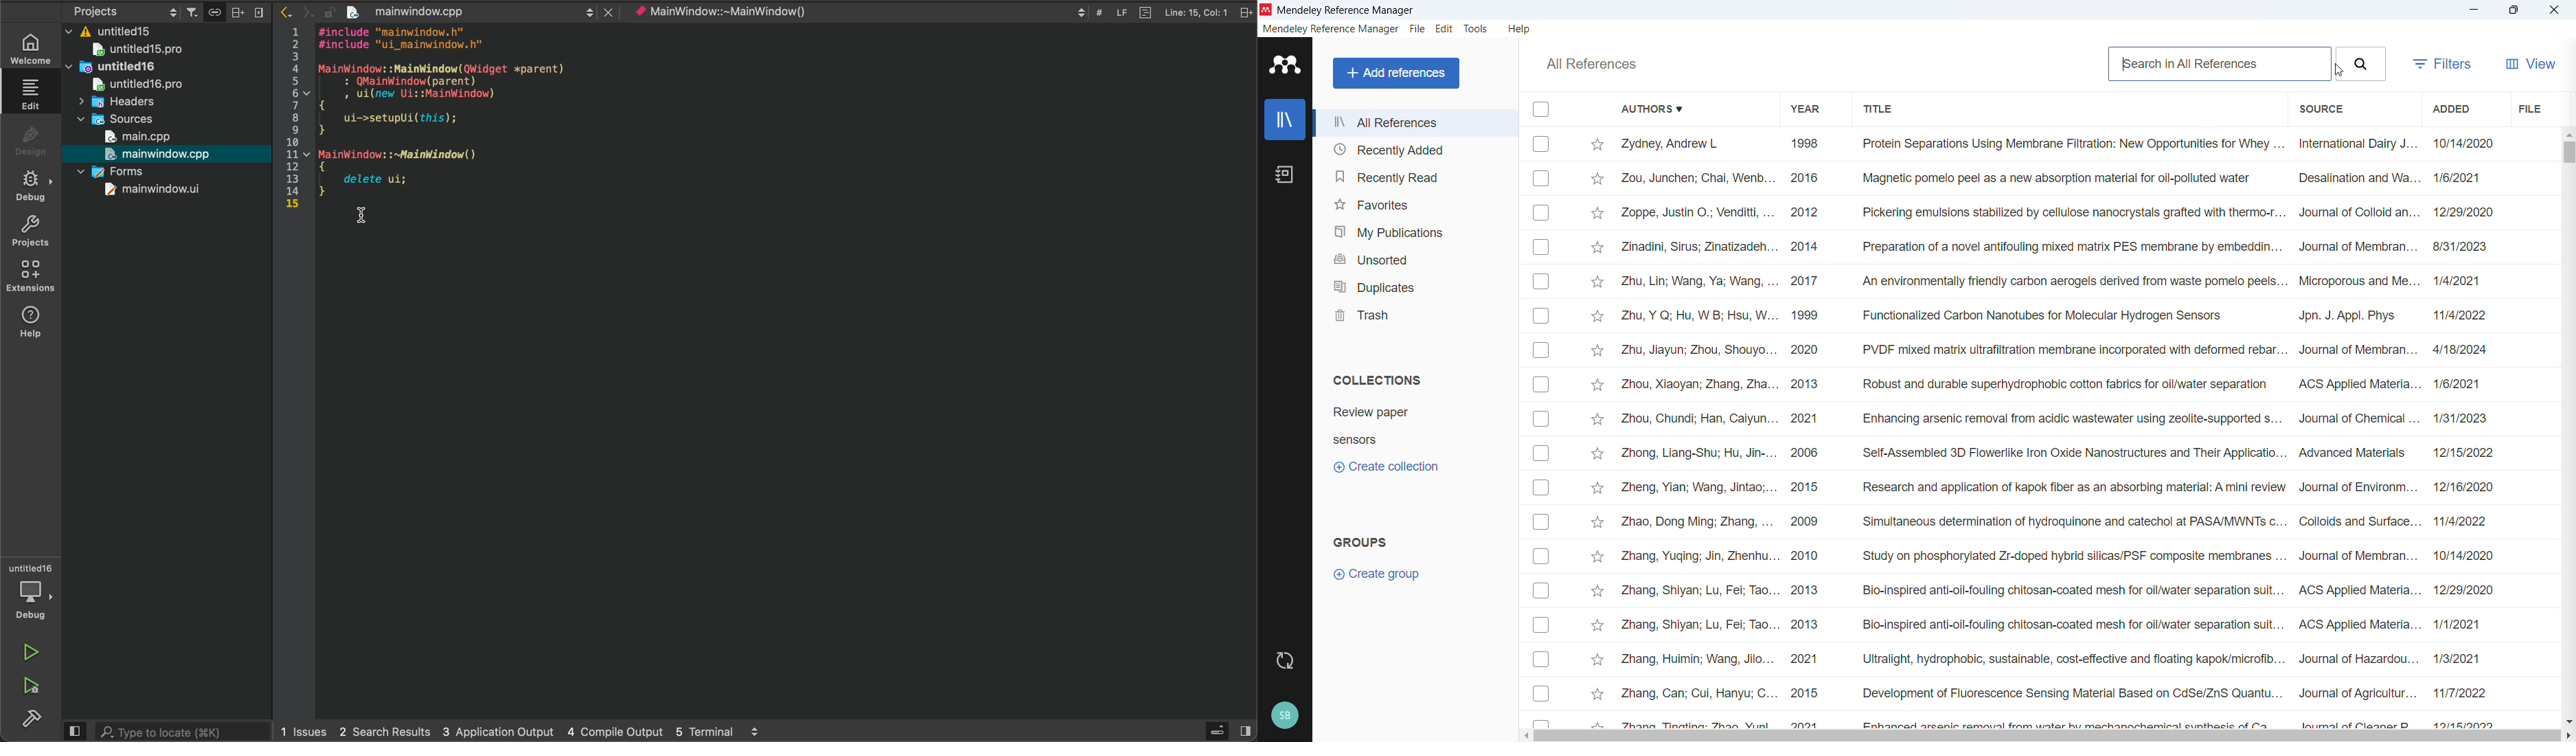  I want to click on run and debug, so click(34, 688).